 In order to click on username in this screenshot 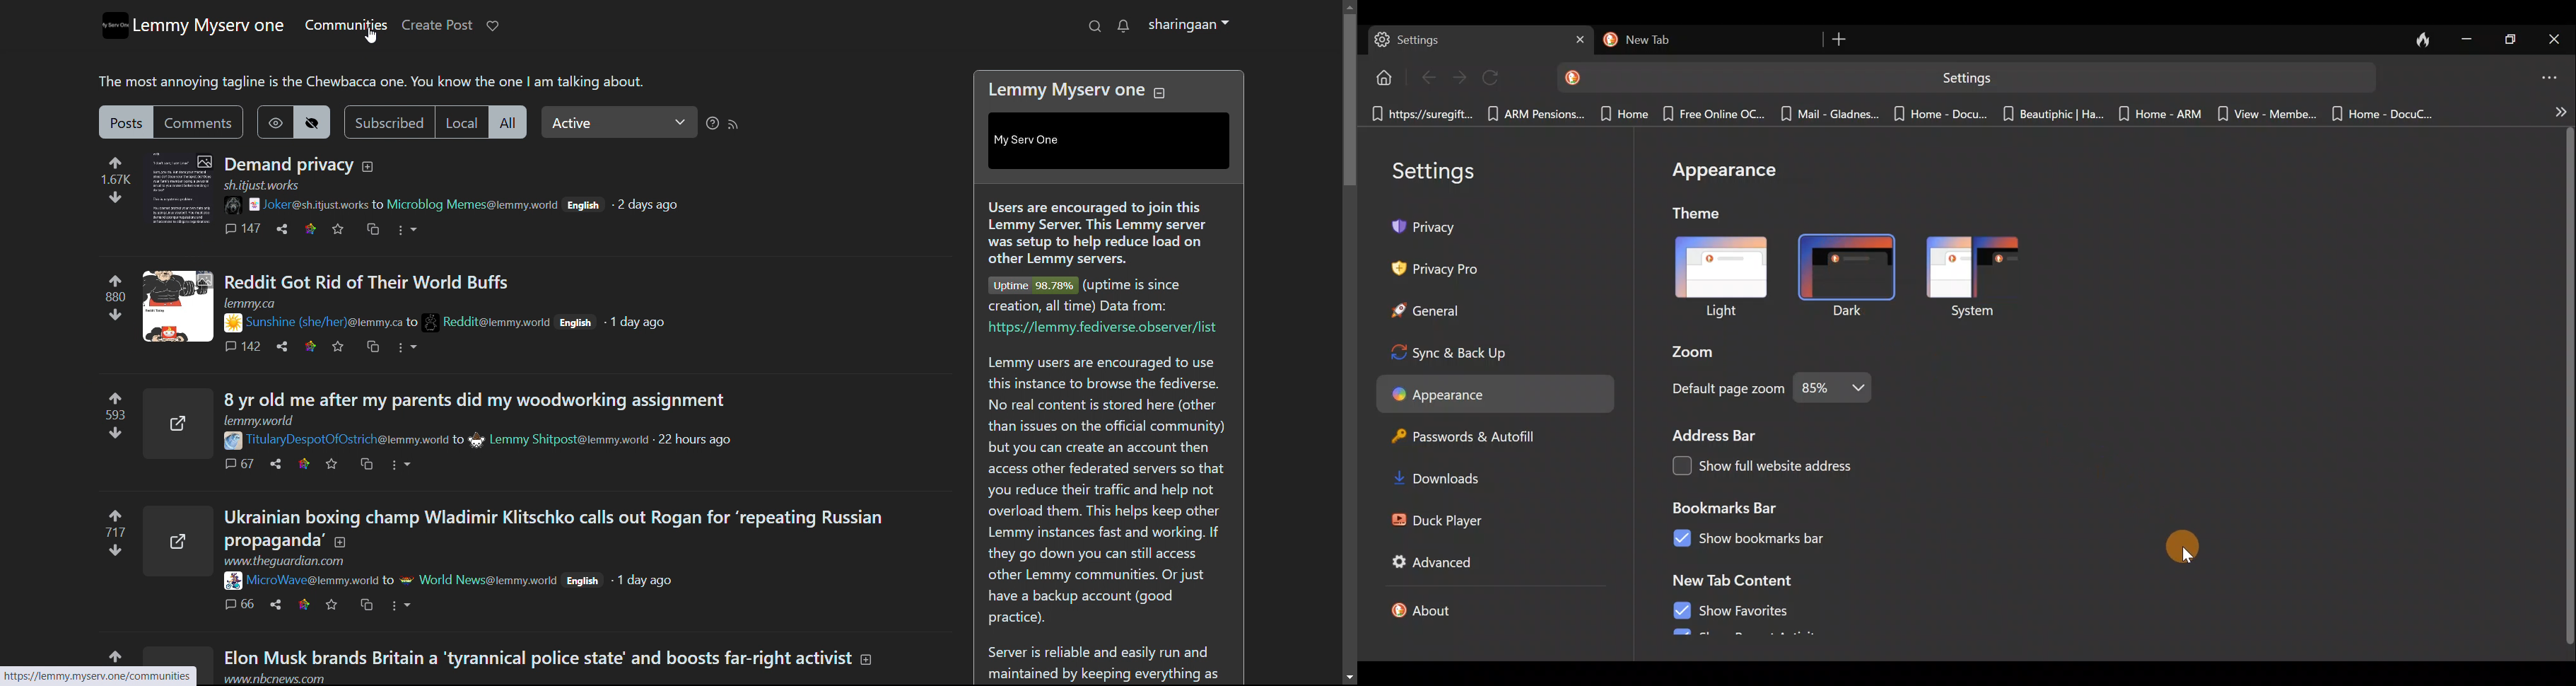, I will do `click(313, 580)`.